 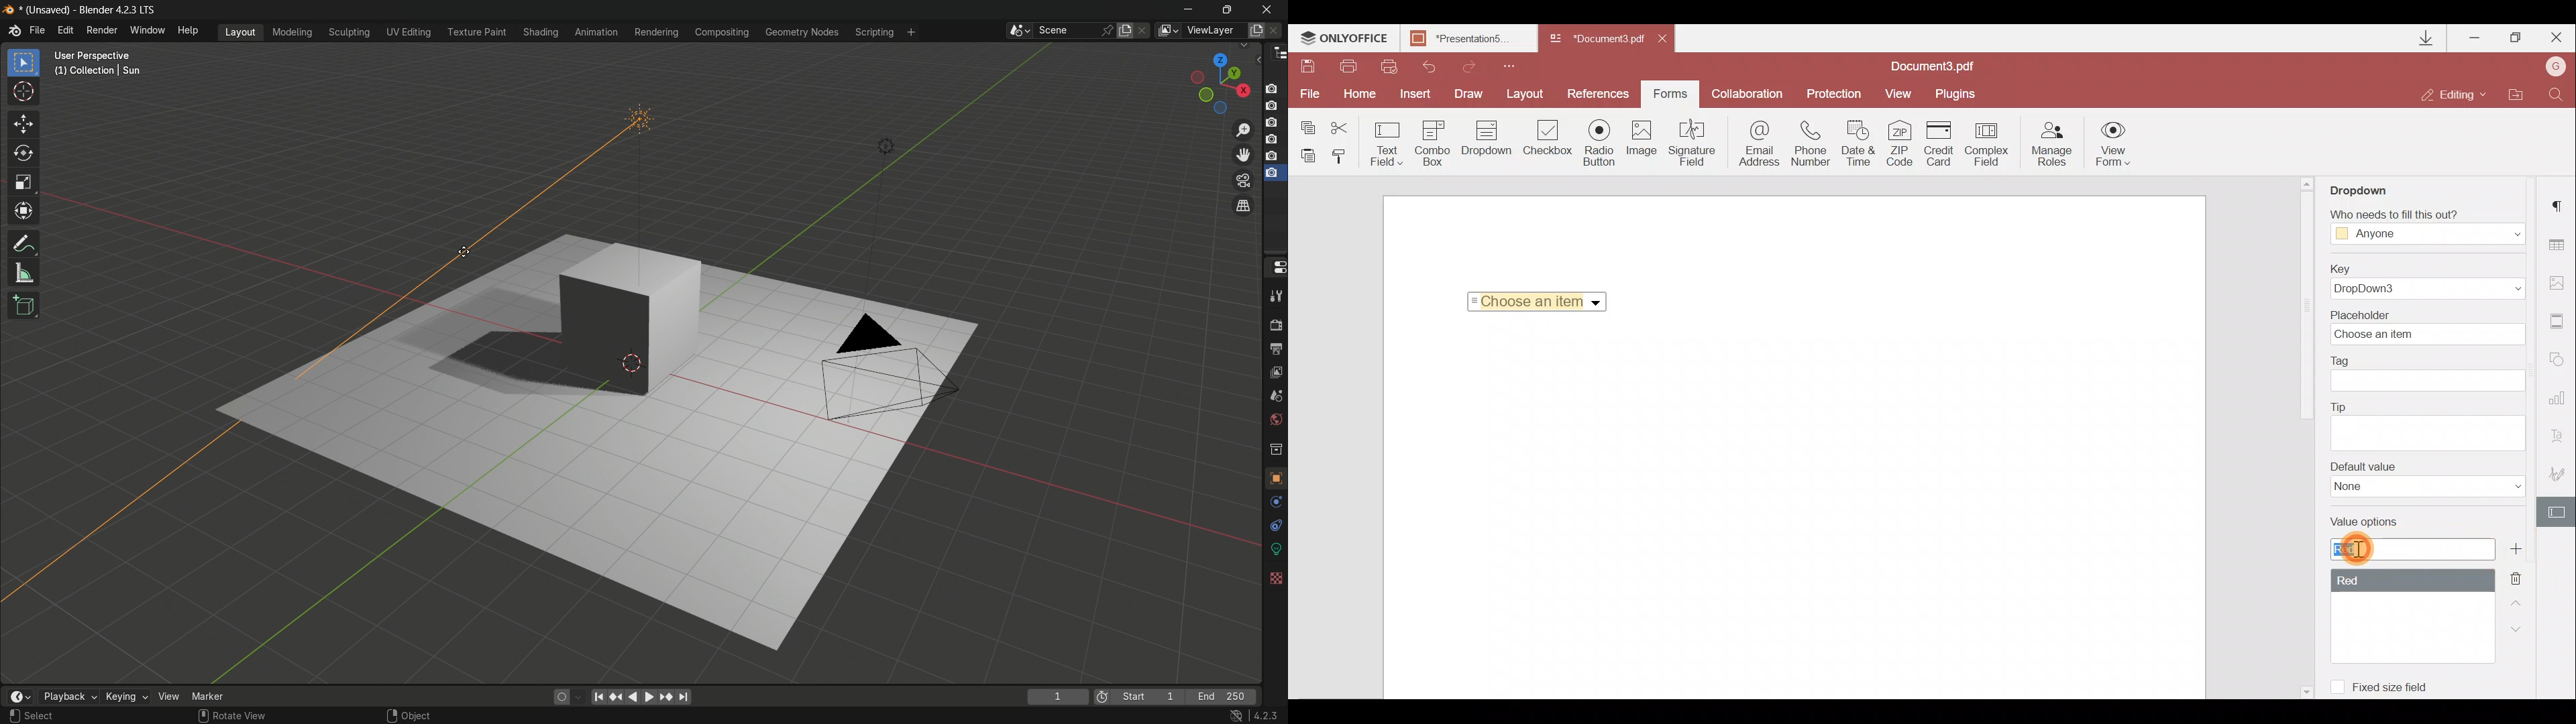 I want to click on Forms, so click(x=1670, y=94).